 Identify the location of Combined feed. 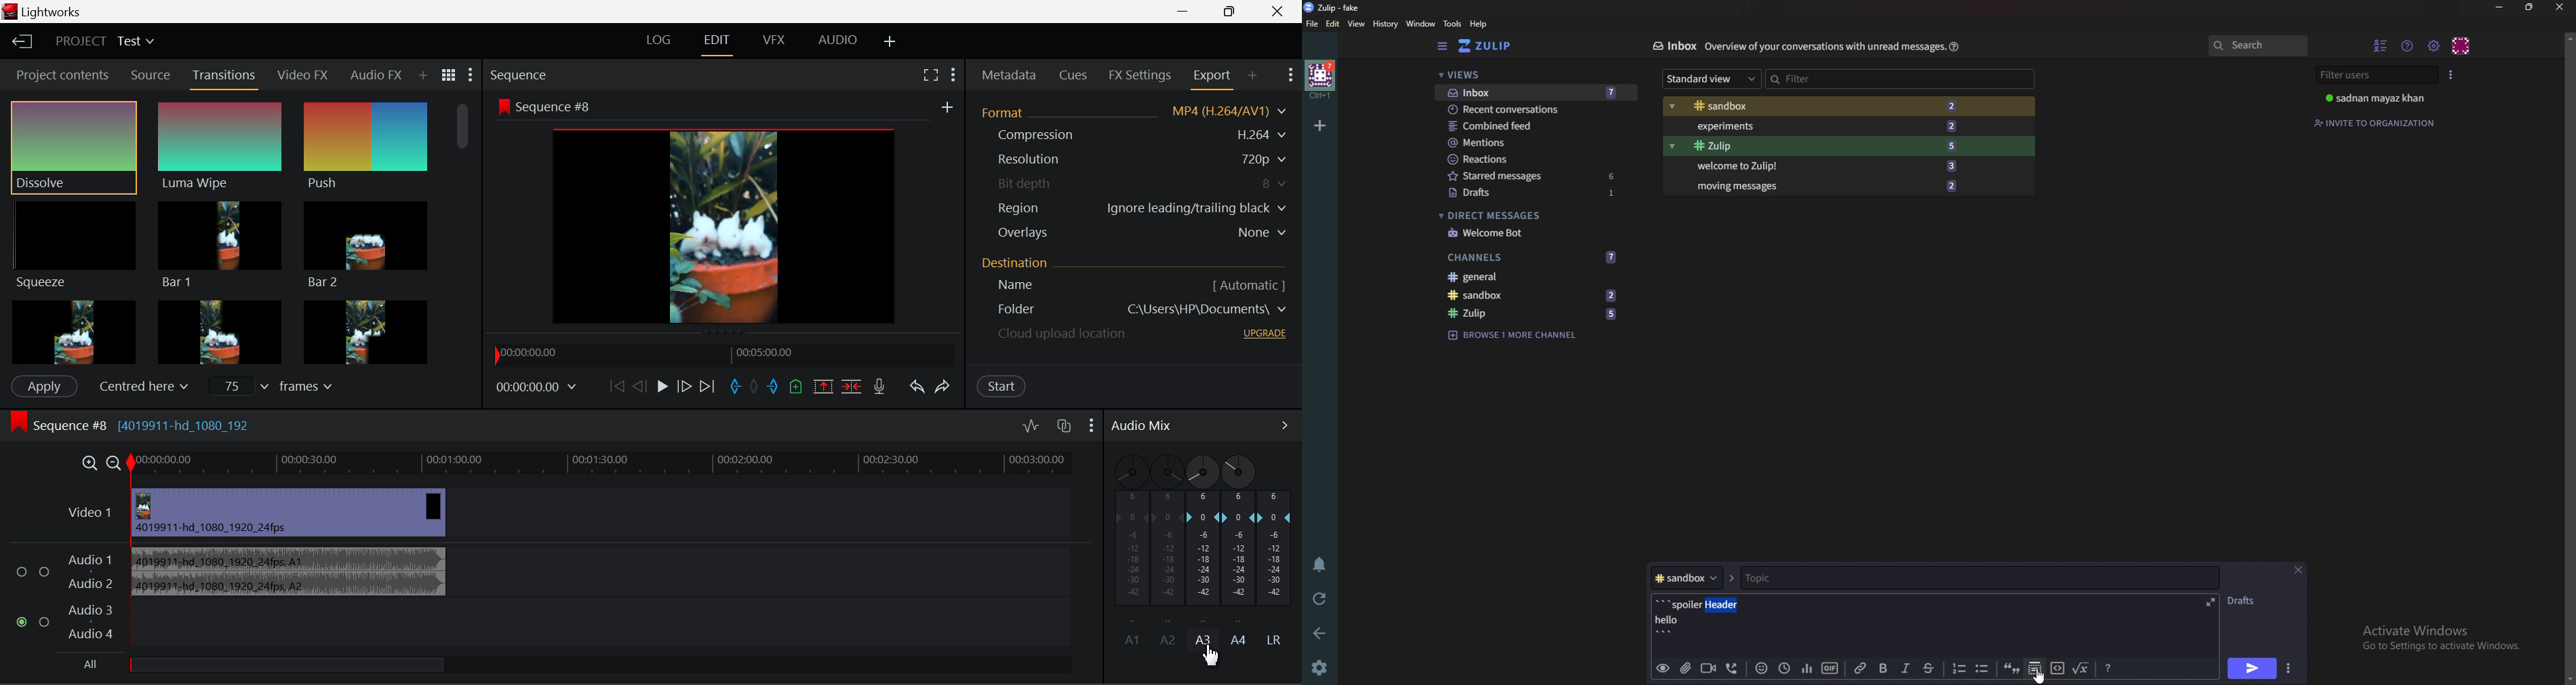
(1534, 125).